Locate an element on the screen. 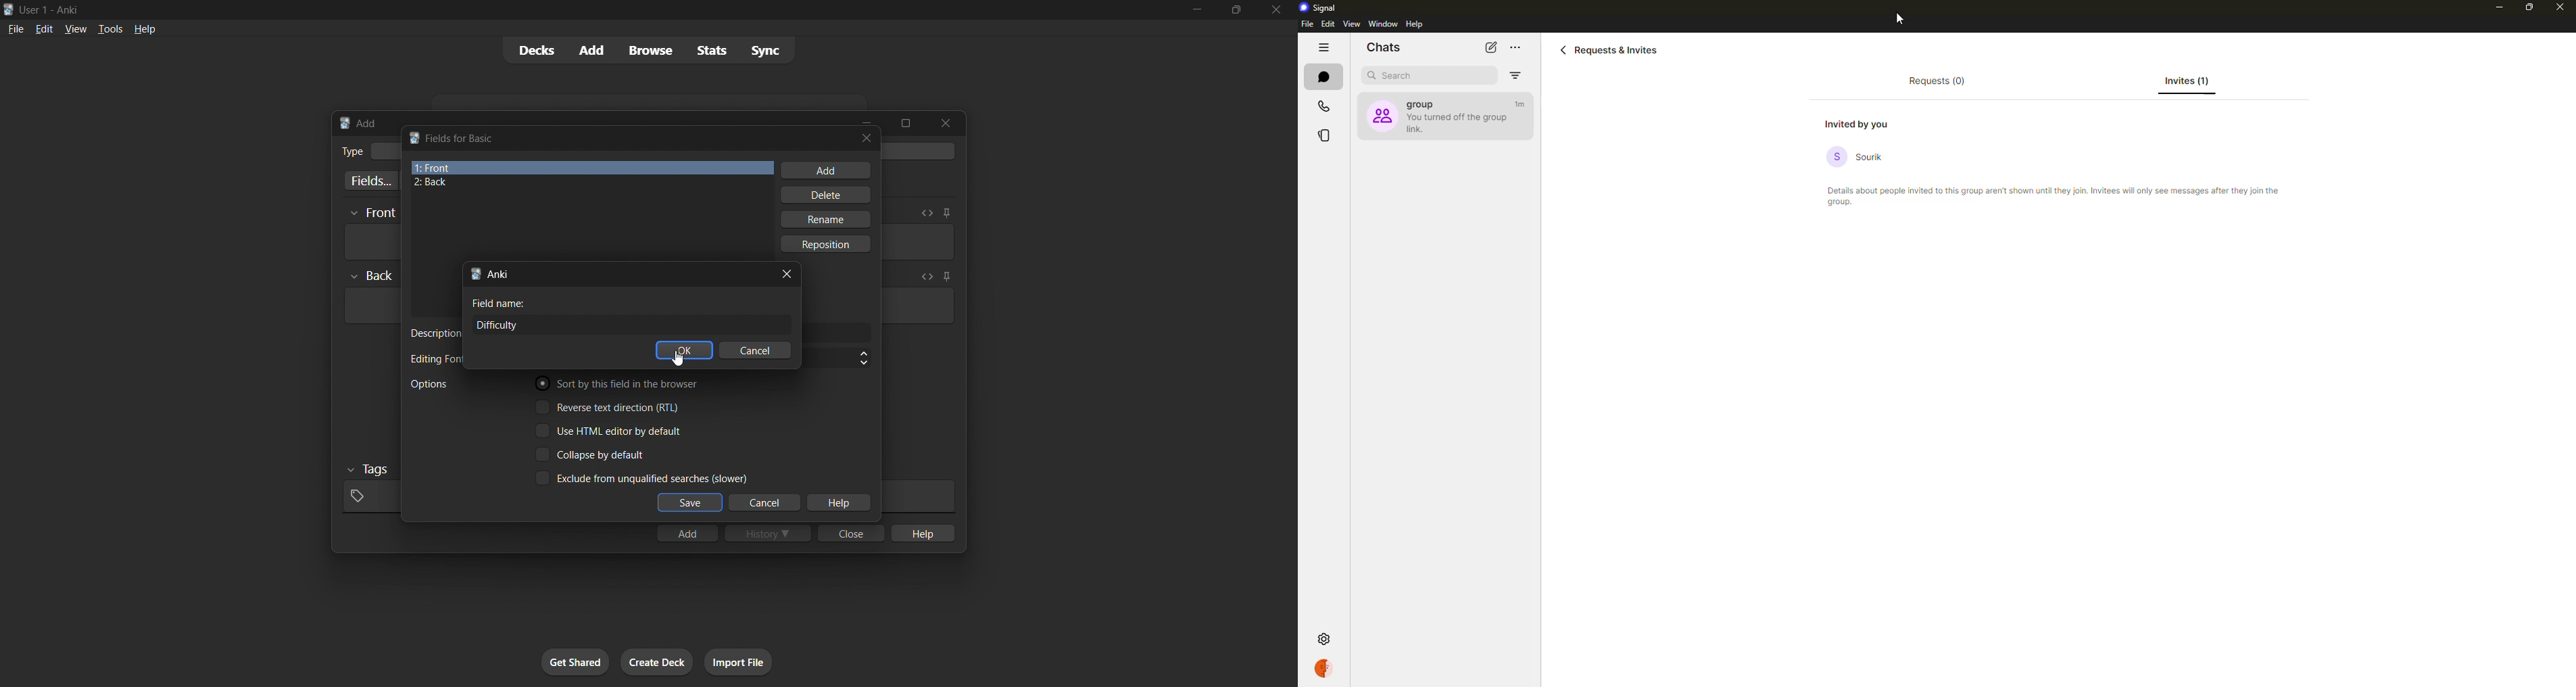  save is located at coordinates (690, 503).